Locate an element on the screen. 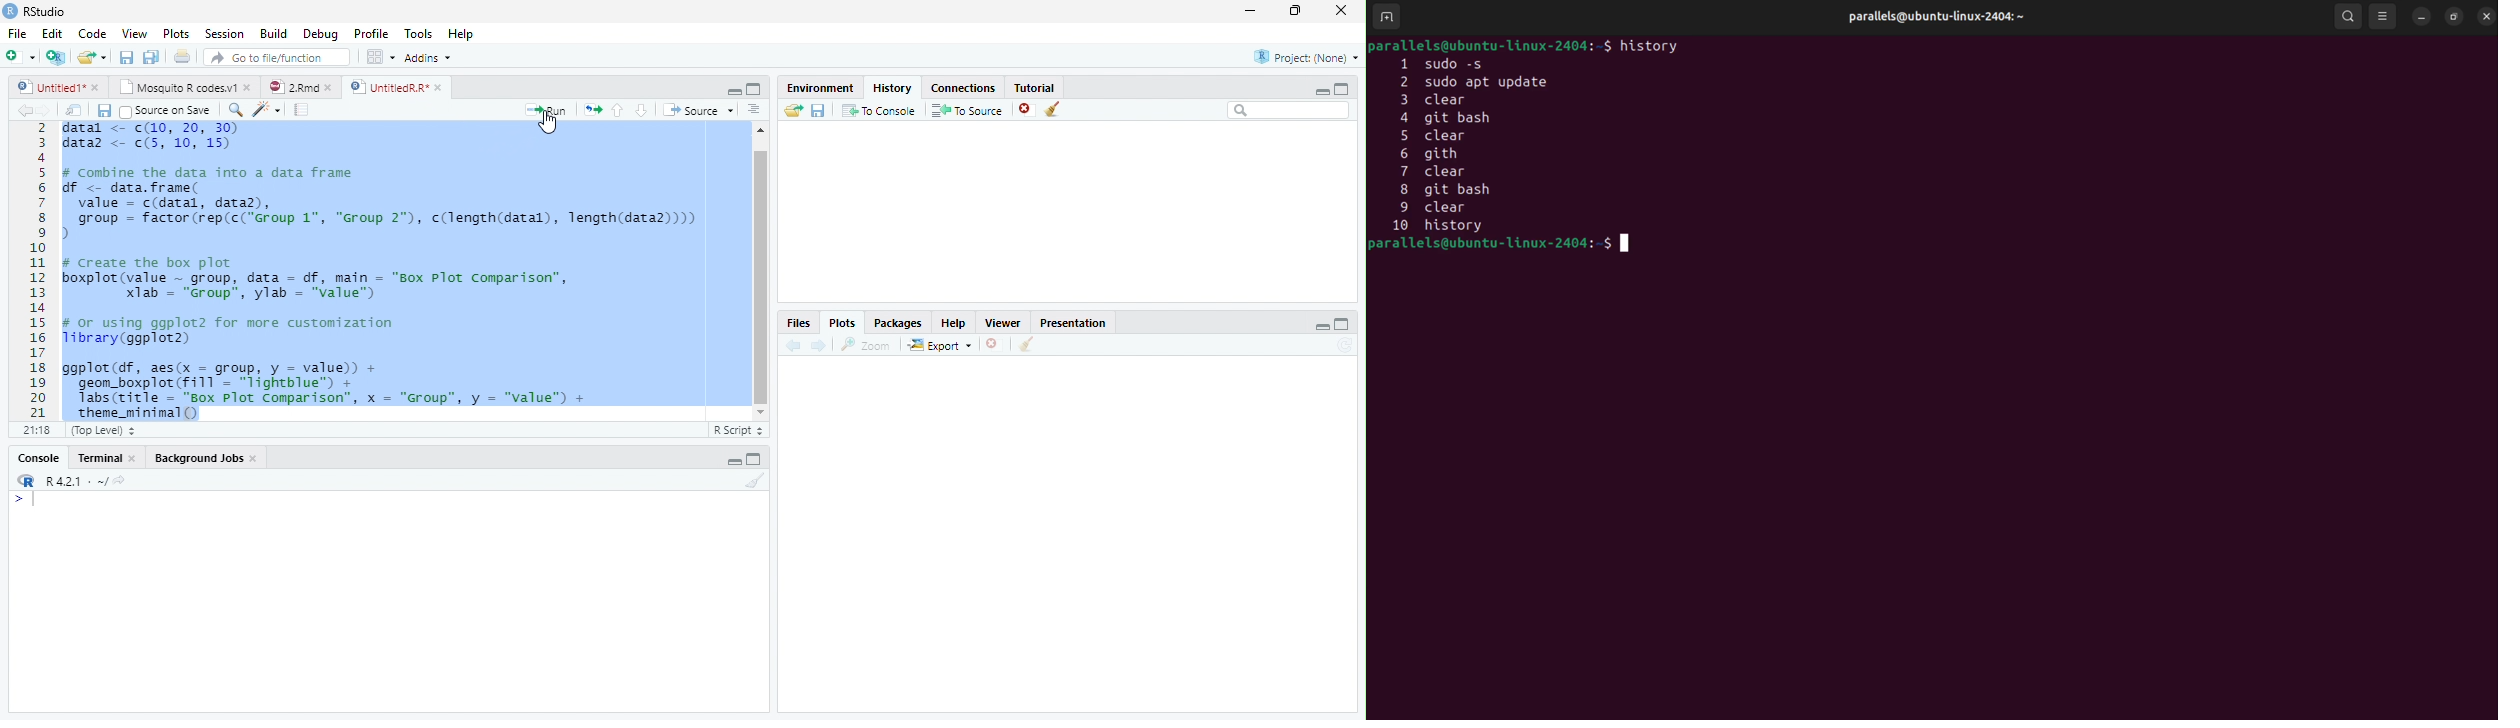 The image size is (2520, 728). Plots is located at coordinates (842, 323).